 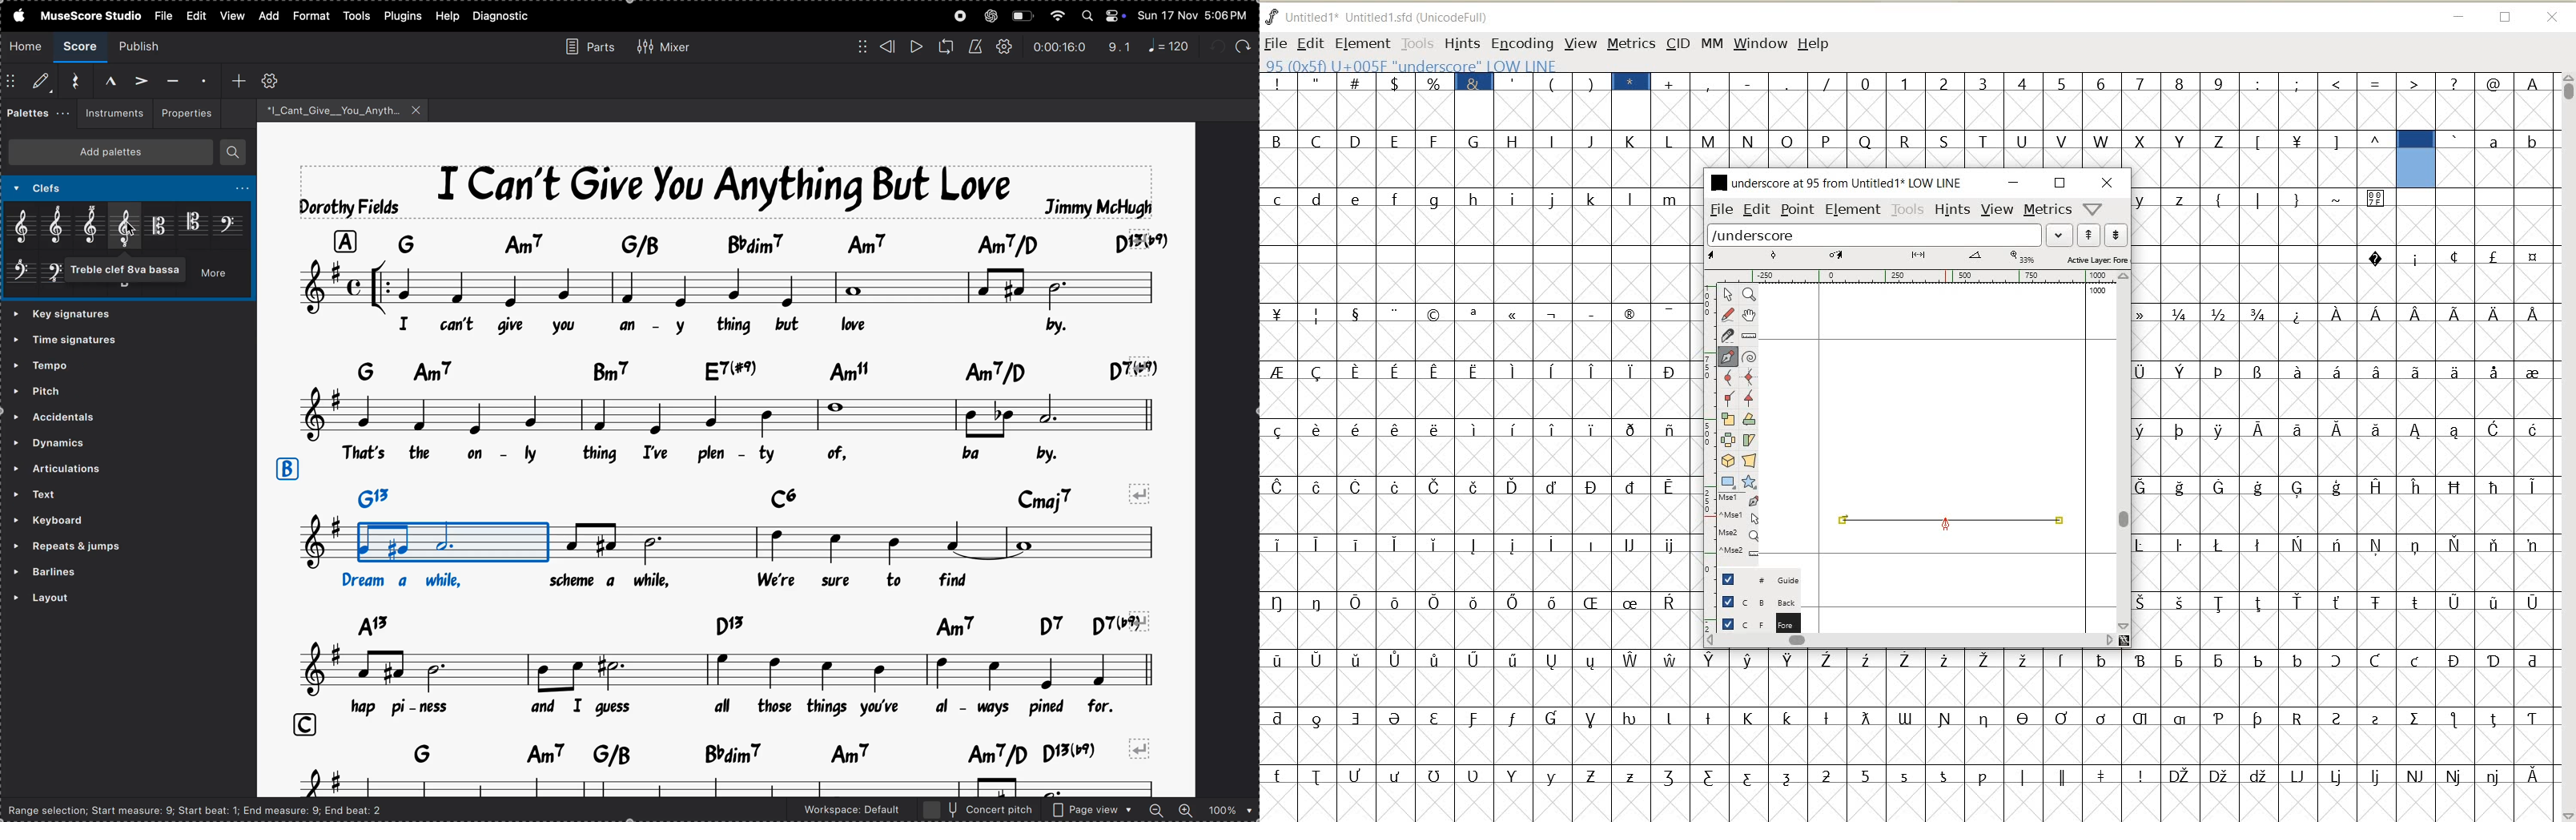 What do you see at coordinates (728, 286) in the screenshot?
I see `notes` at bounding box center [728, 286].